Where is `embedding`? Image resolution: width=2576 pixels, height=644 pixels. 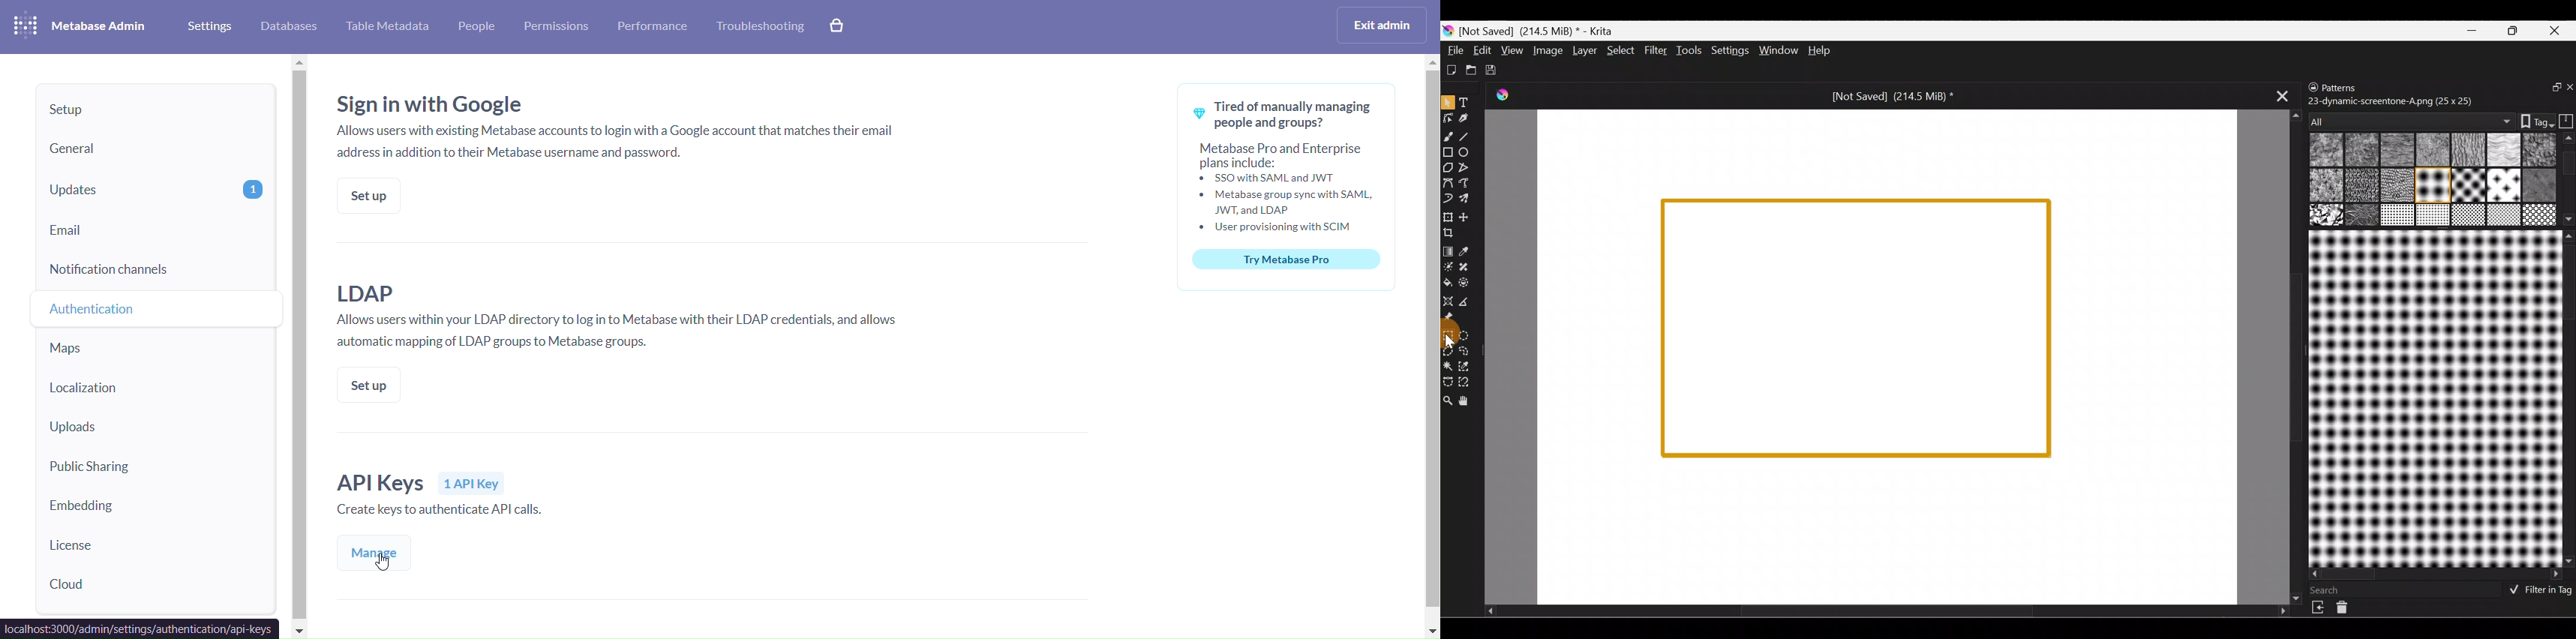
embedding is located at coordinates (154, 508).